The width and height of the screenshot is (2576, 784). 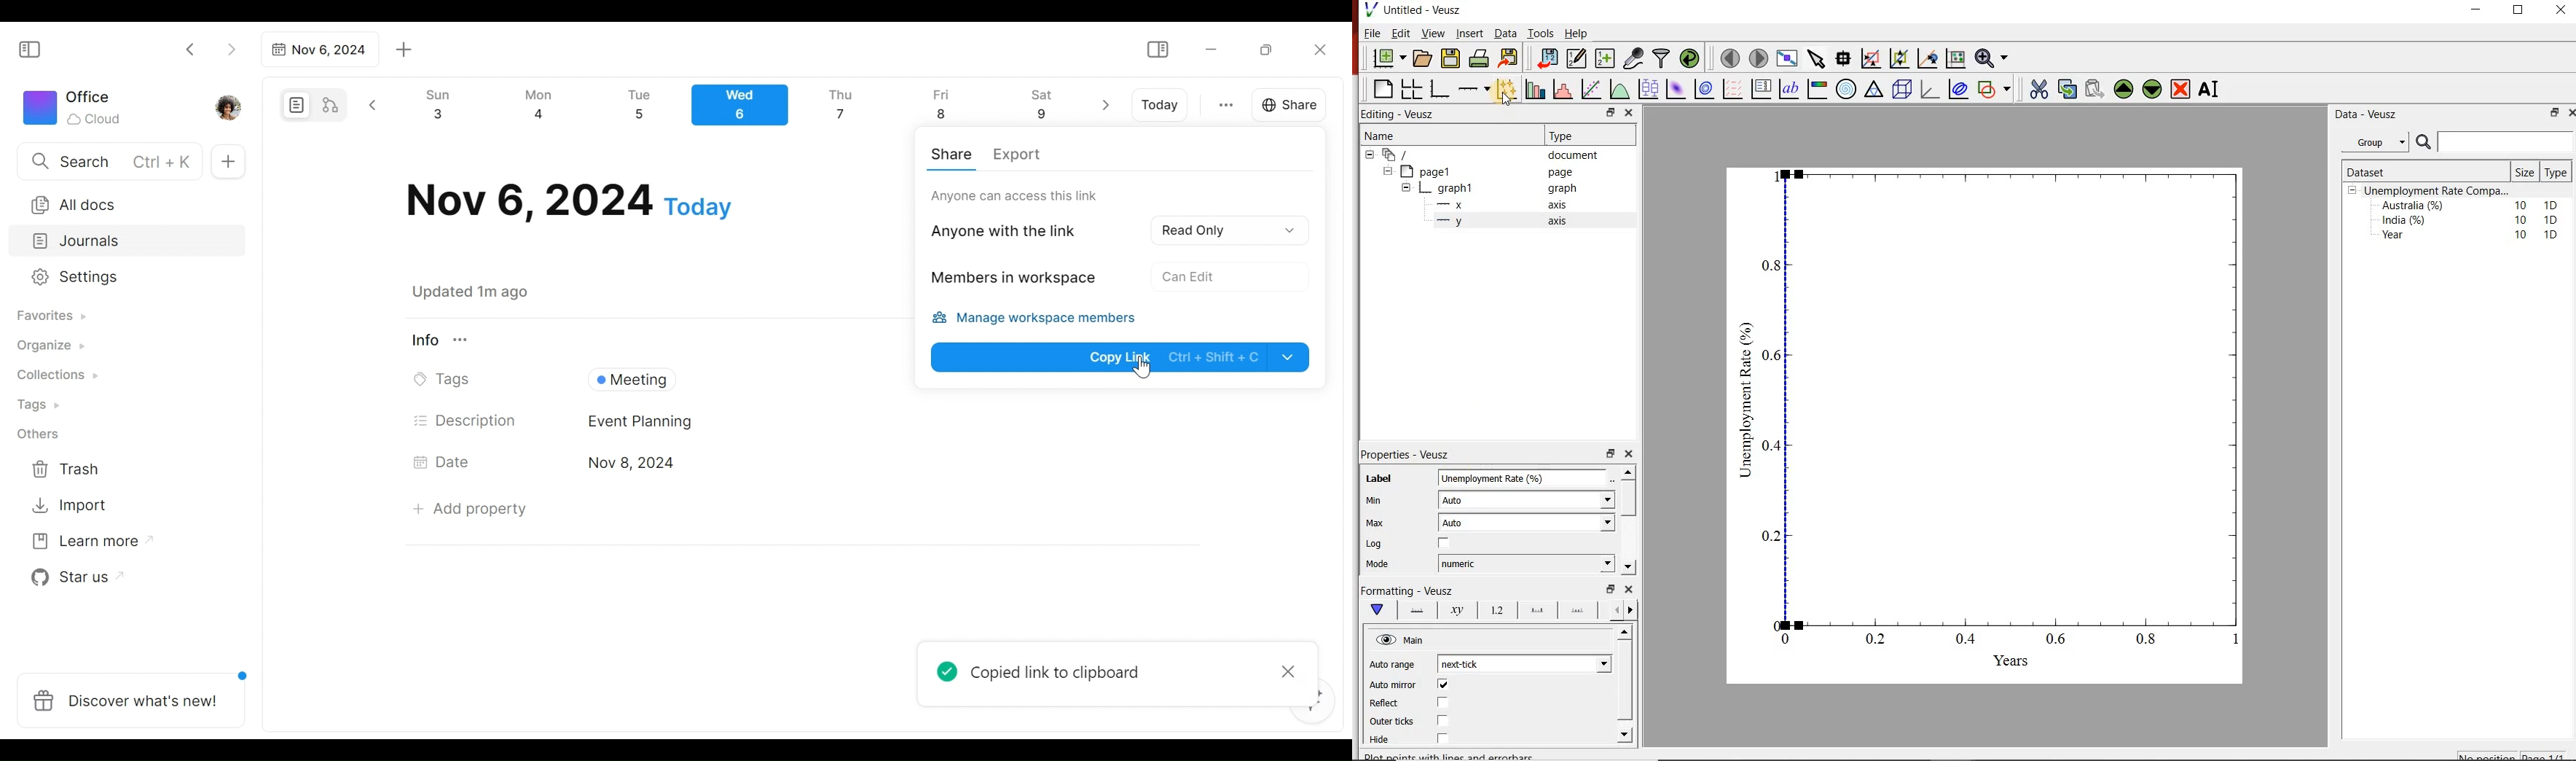 What do you see at coordinates (1271, 49) in the screenshot?
I see `Restore` at bounding box center [1271, 49].